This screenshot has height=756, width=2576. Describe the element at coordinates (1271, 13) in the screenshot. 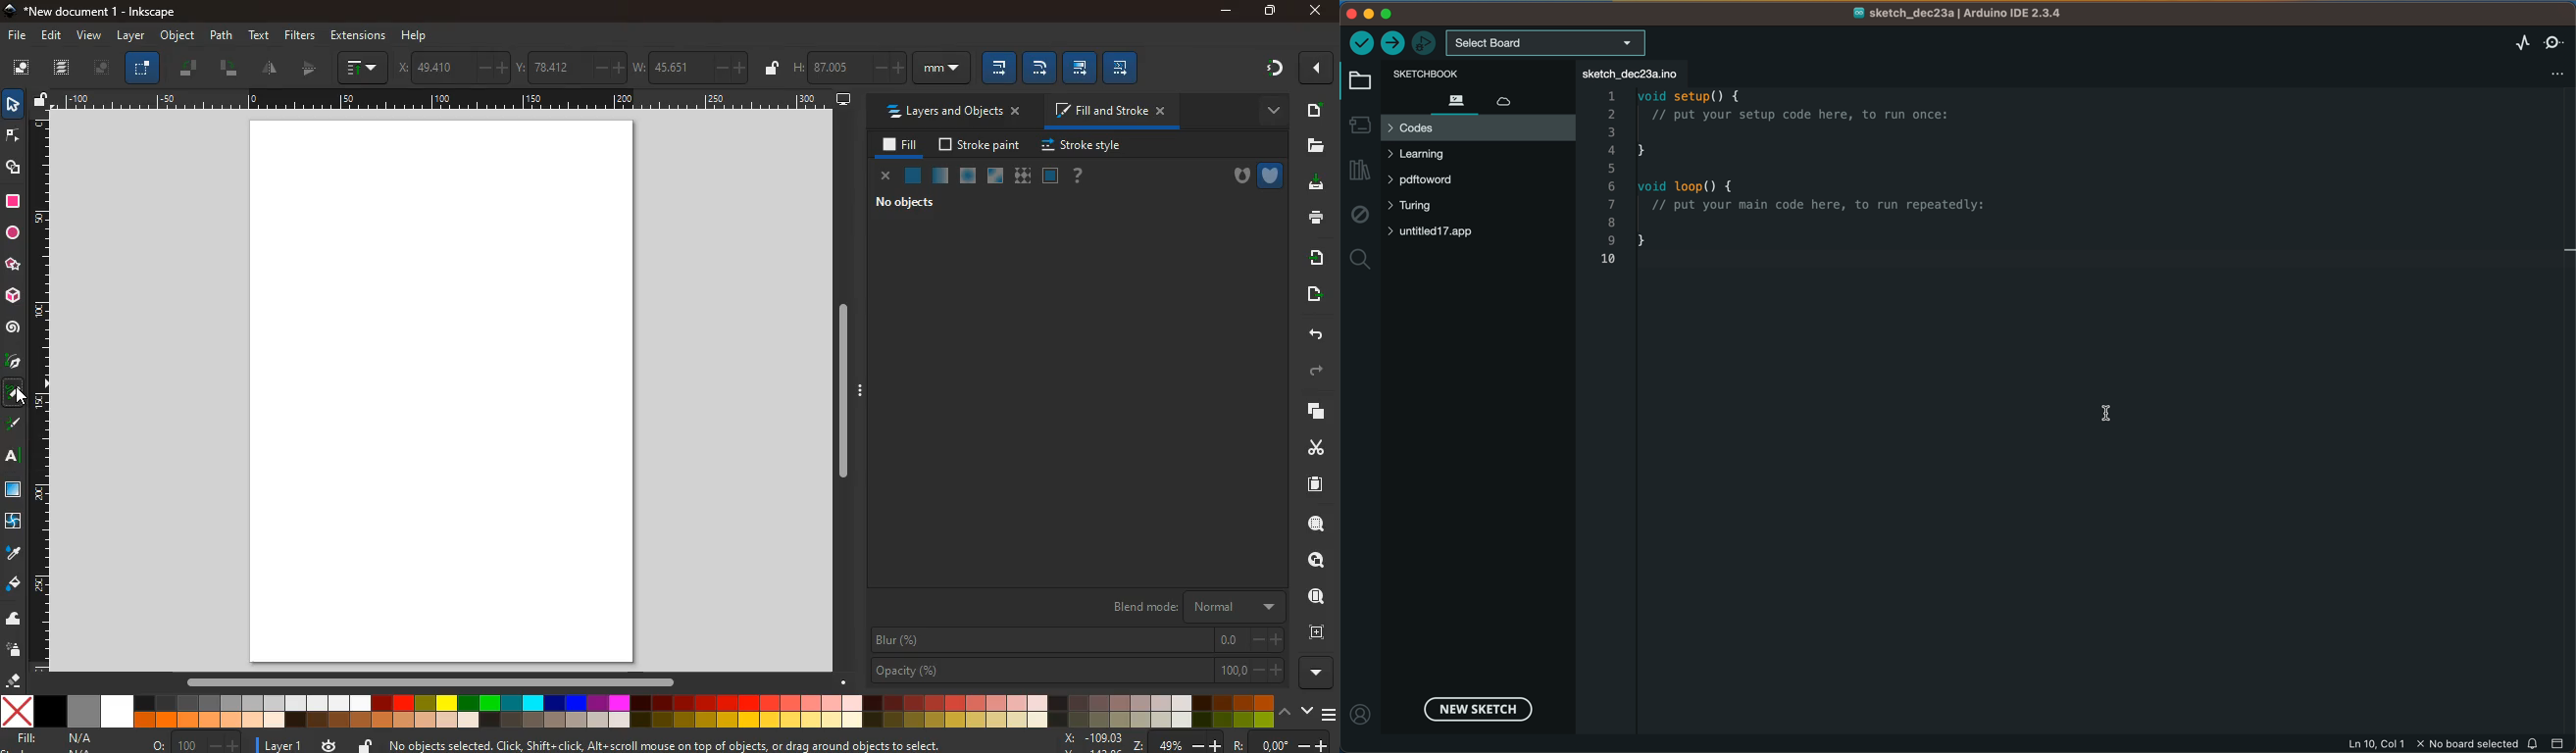

I see `maximize` at that location.